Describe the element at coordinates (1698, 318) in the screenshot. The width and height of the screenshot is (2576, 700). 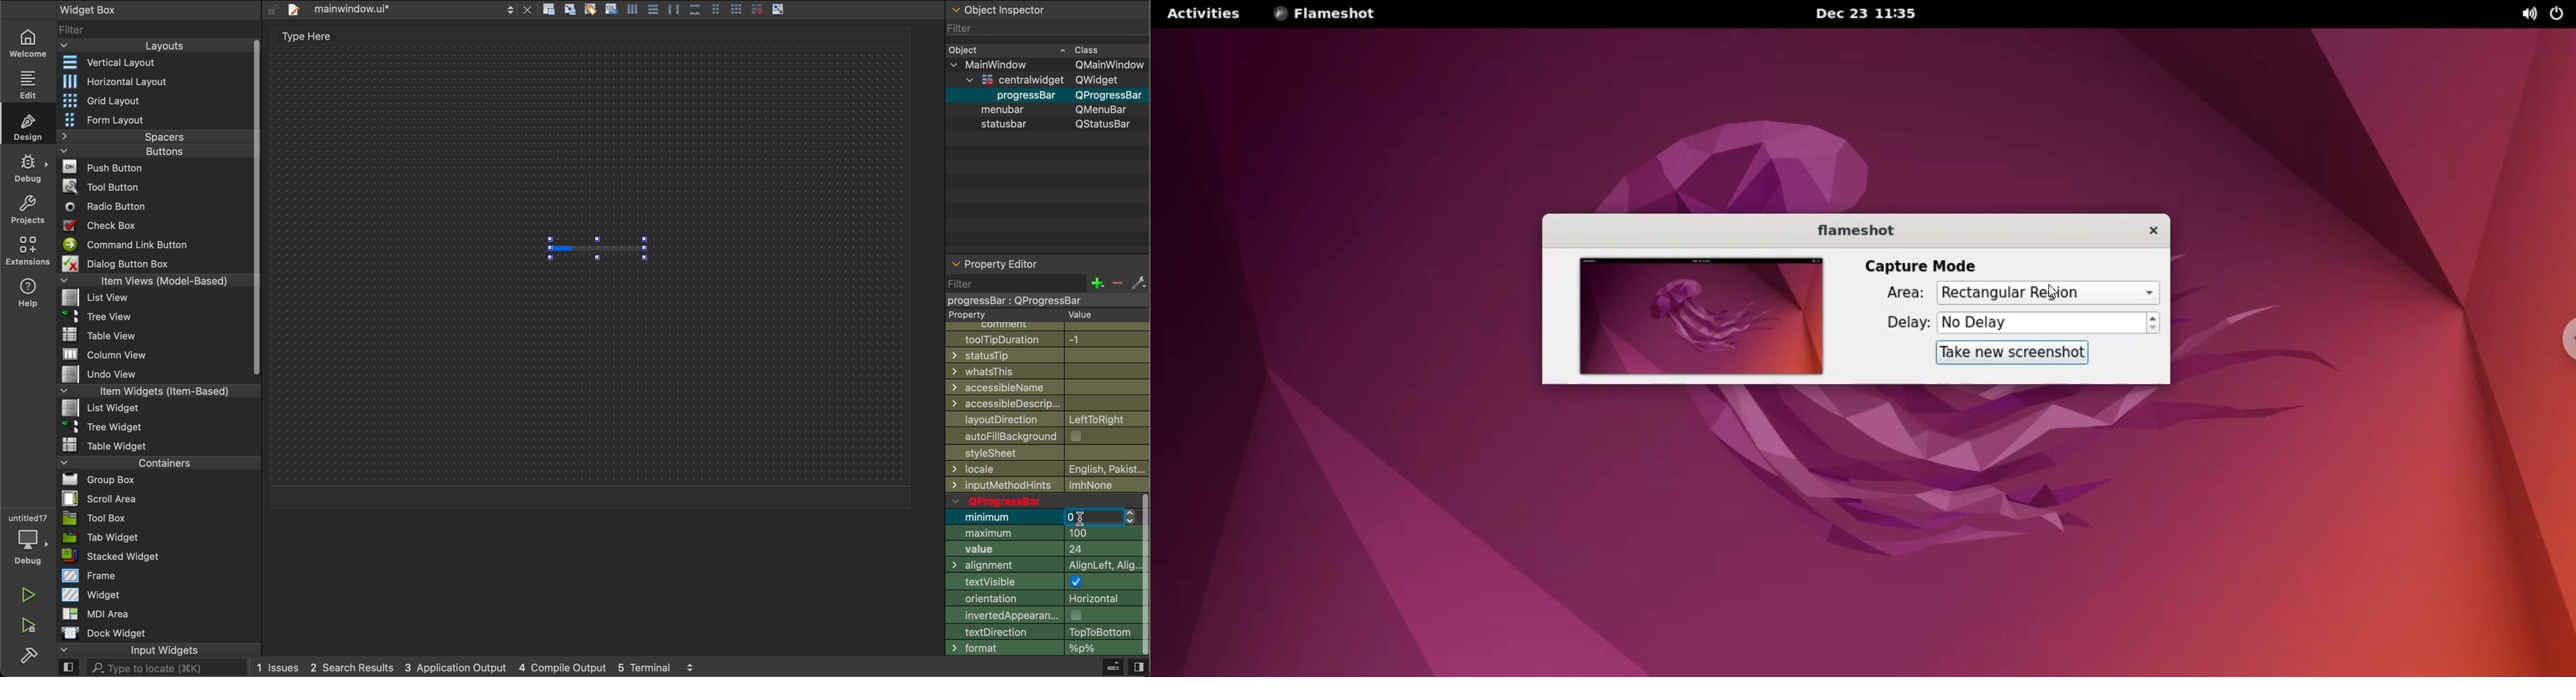
I see `screenshot preview` at that location.